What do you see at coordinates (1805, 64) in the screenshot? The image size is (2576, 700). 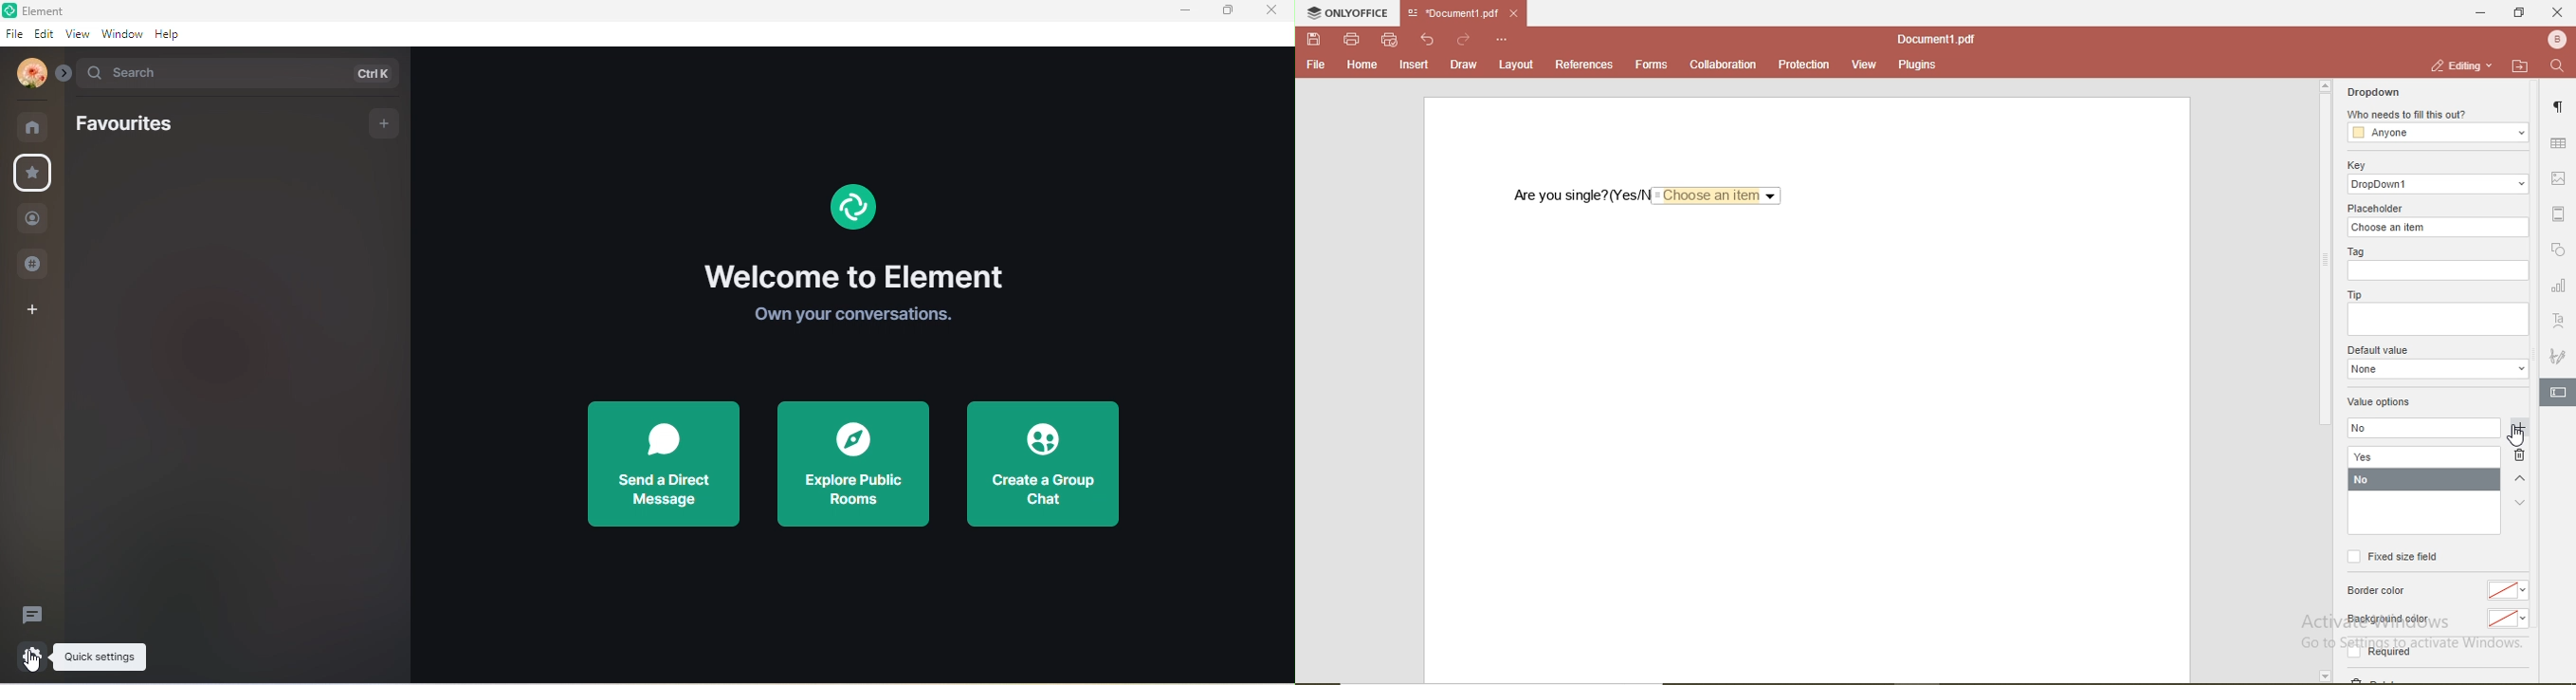 I see `protection` at bounding box center [1805, 64].